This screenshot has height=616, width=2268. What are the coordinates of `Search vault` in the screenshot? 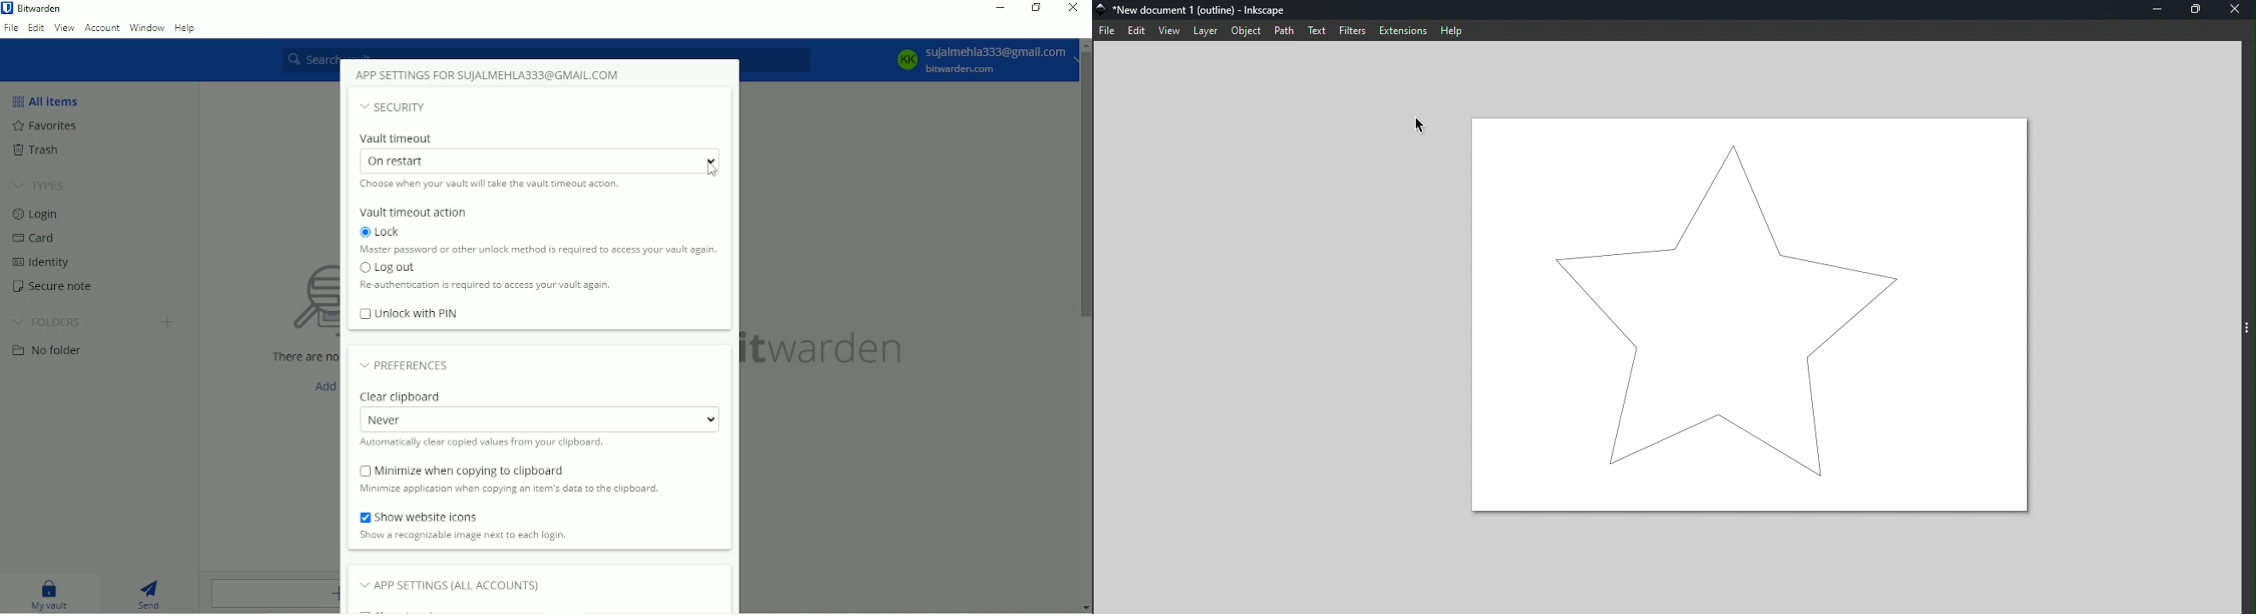 It's located at (548, 50).